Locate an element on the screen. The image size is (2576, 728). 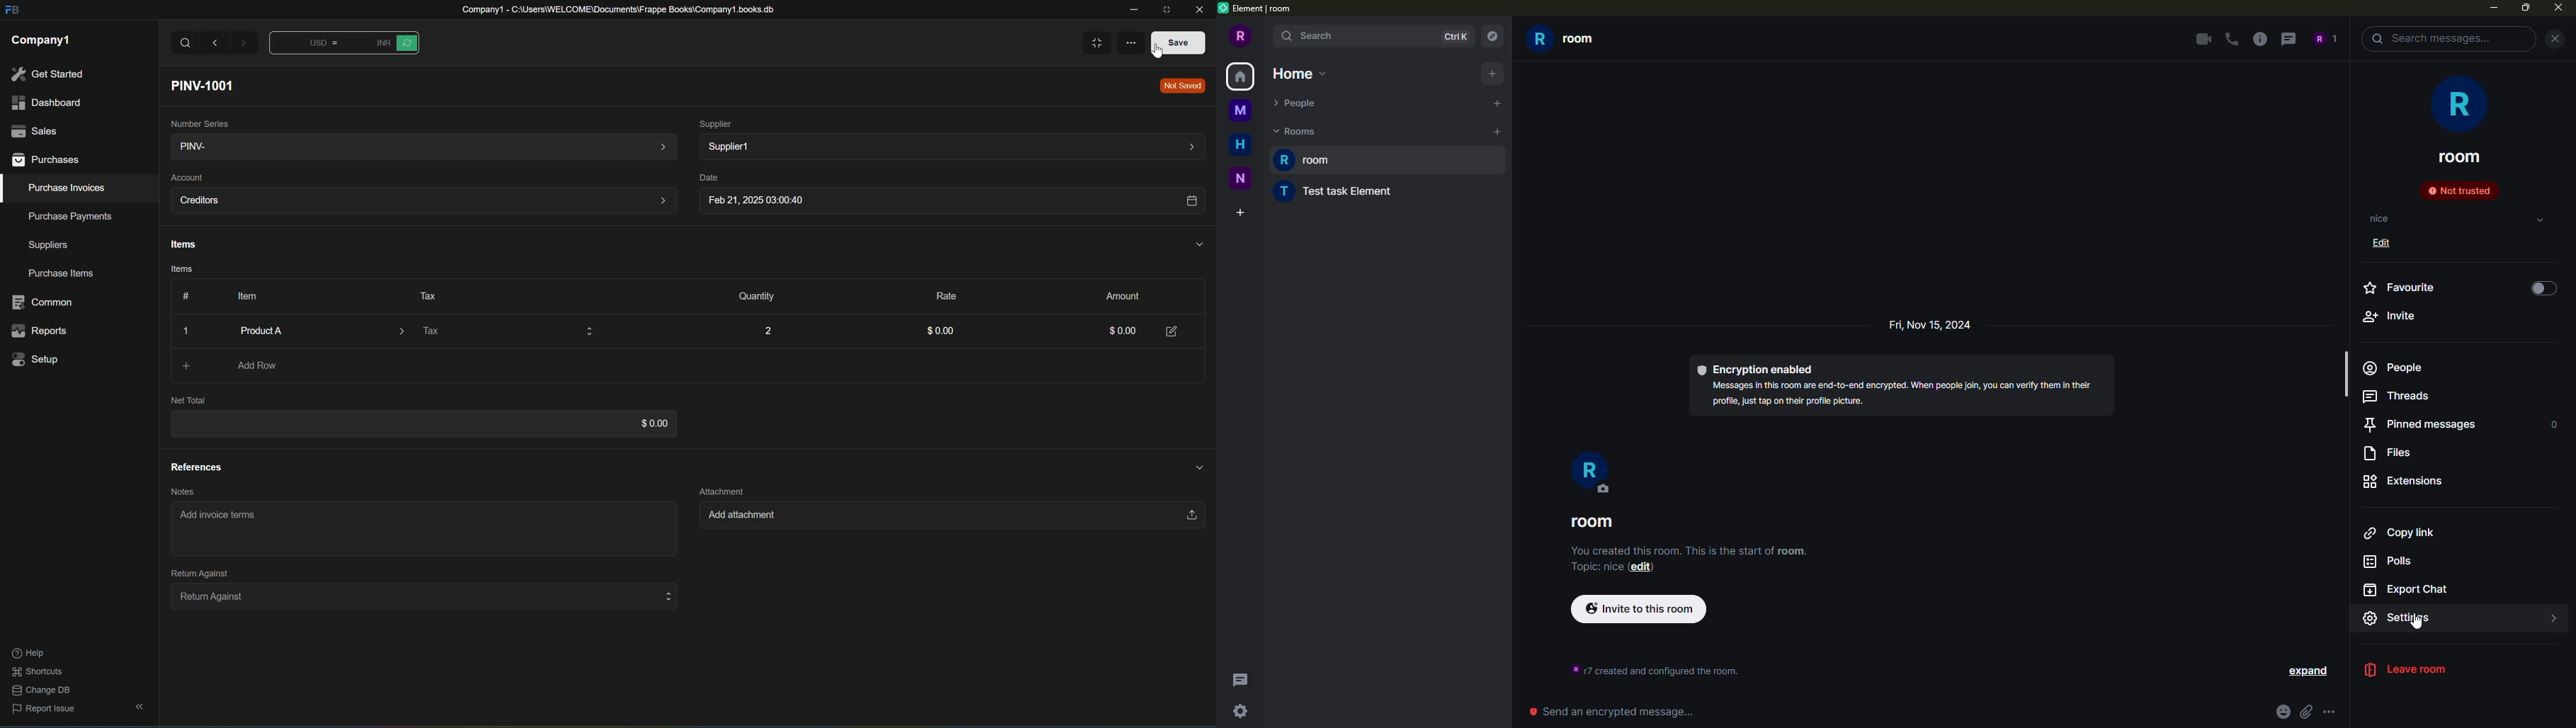
0.00 is located at coordinates (1115, 332).